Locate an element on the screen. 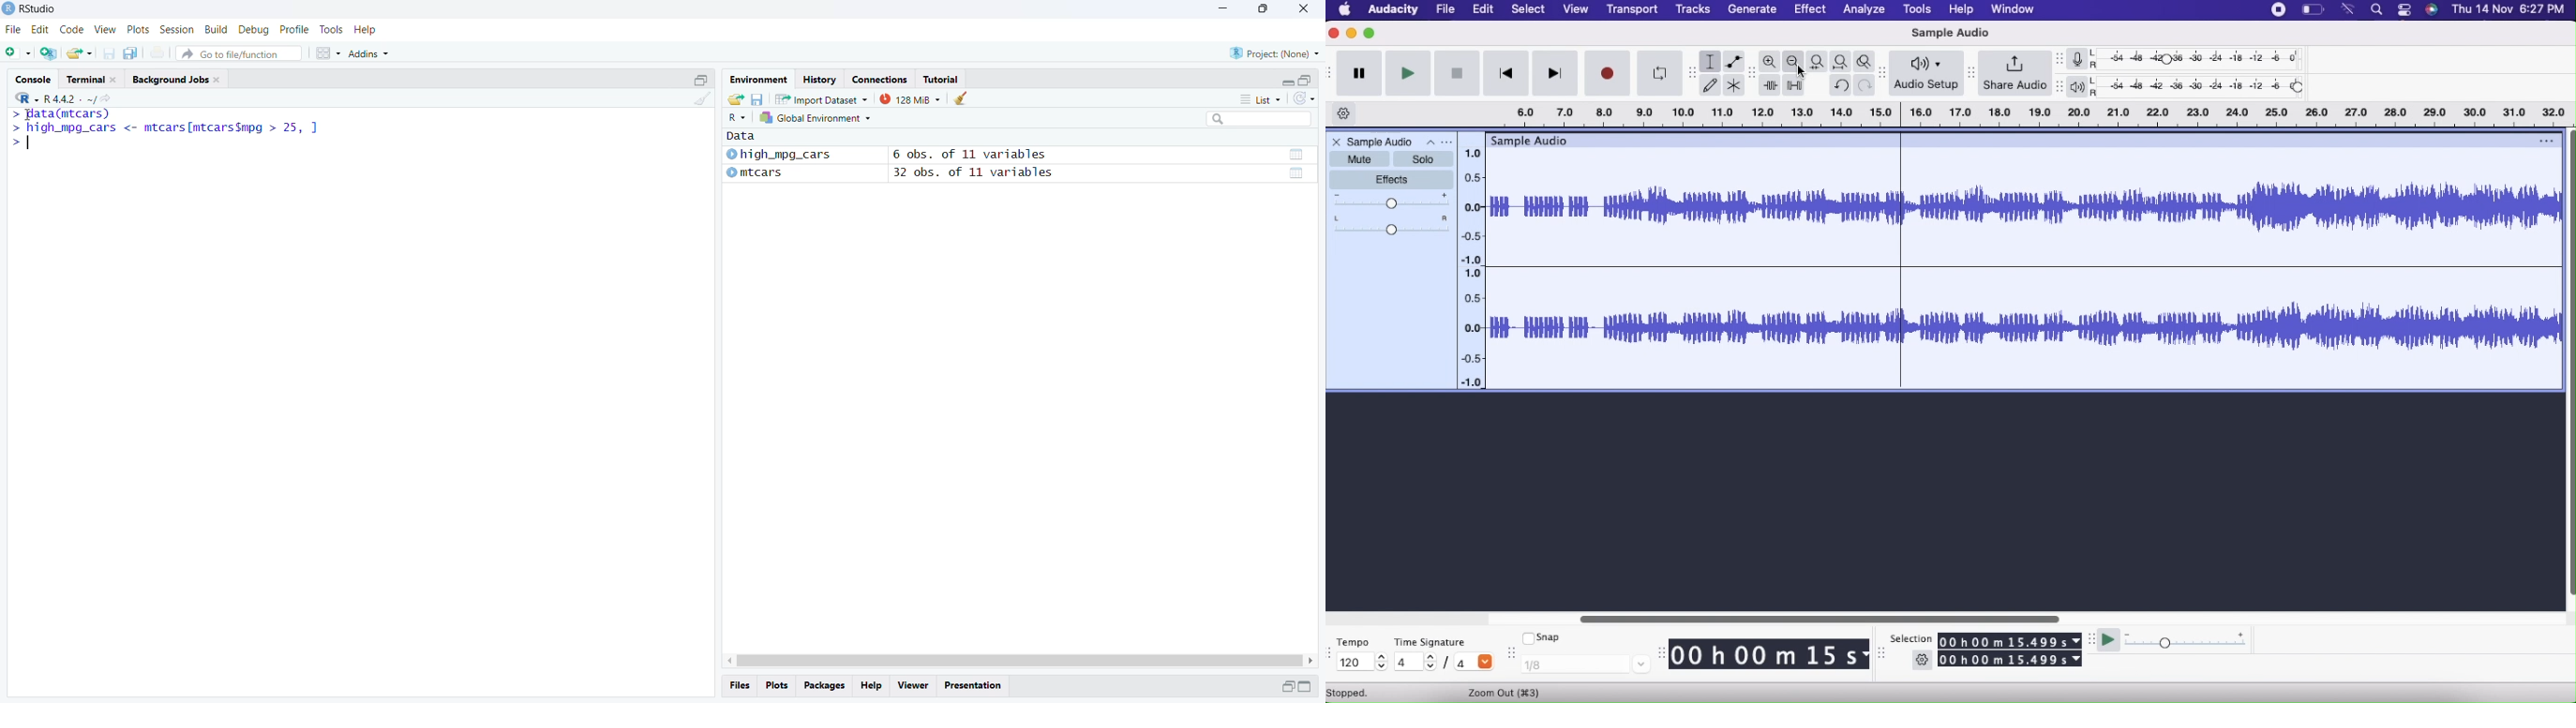 The image size is (2576, 728). Fit Project to width is located at coordinates (1842, 62).